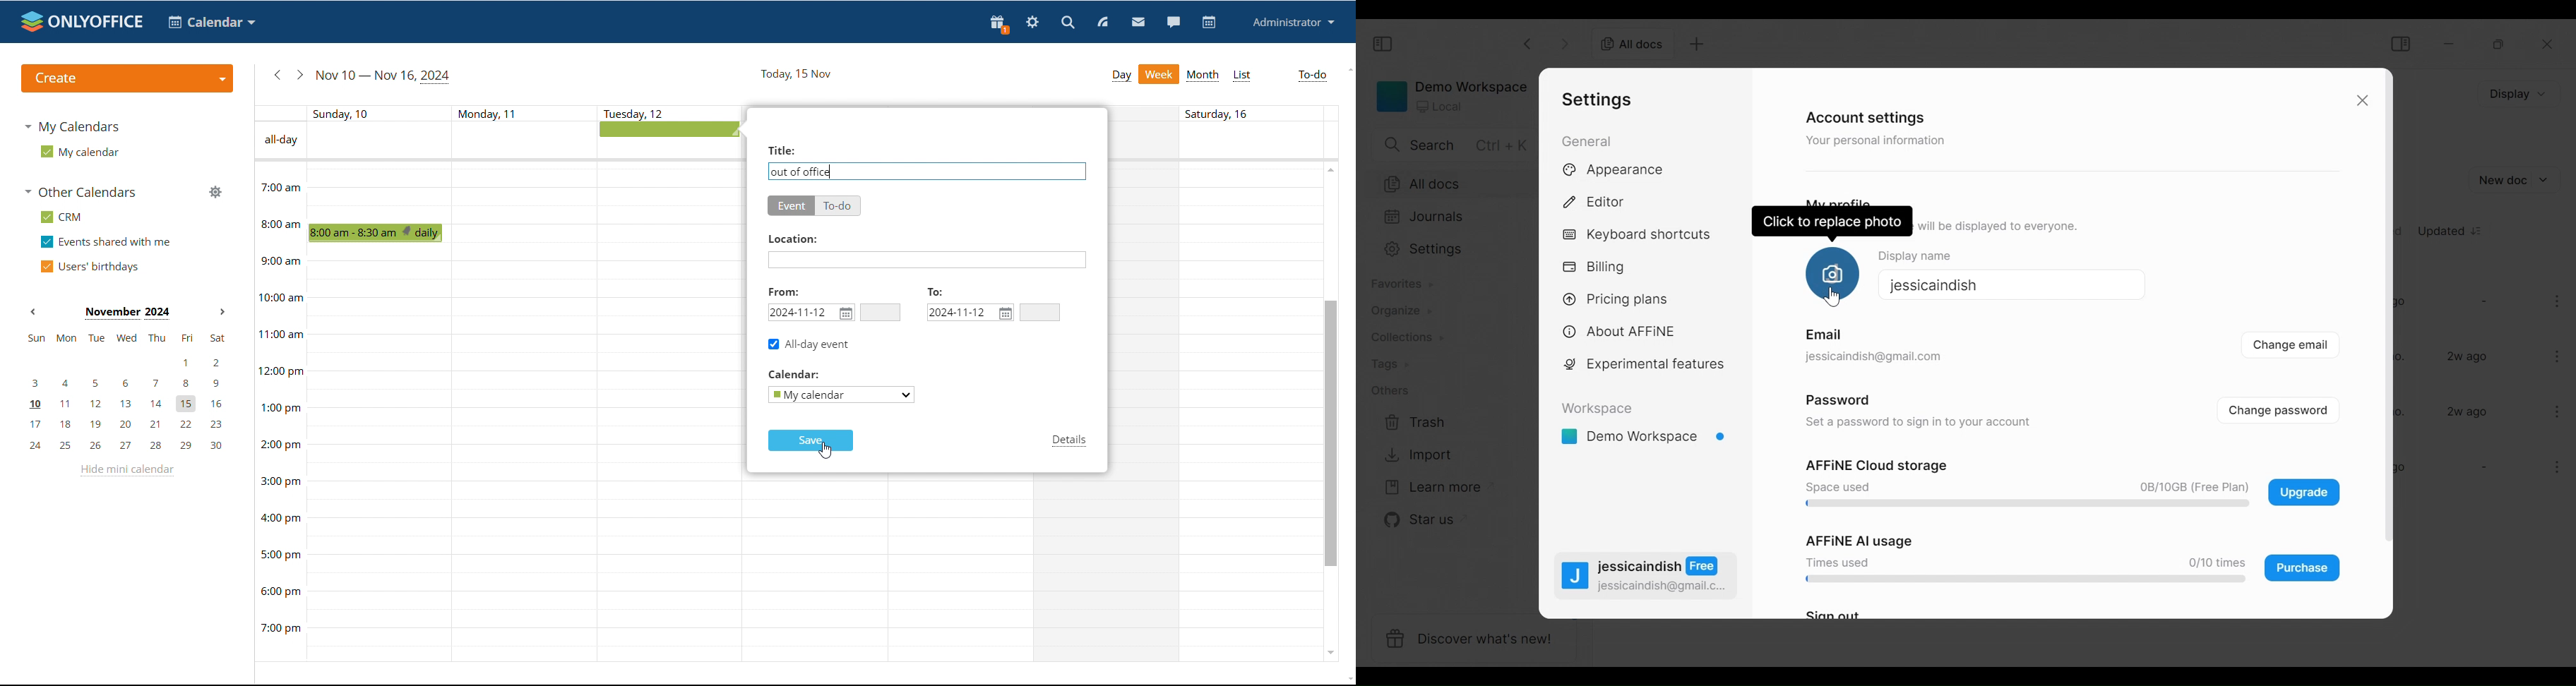  I want to click on Demo workspace, so click(1450, 95).